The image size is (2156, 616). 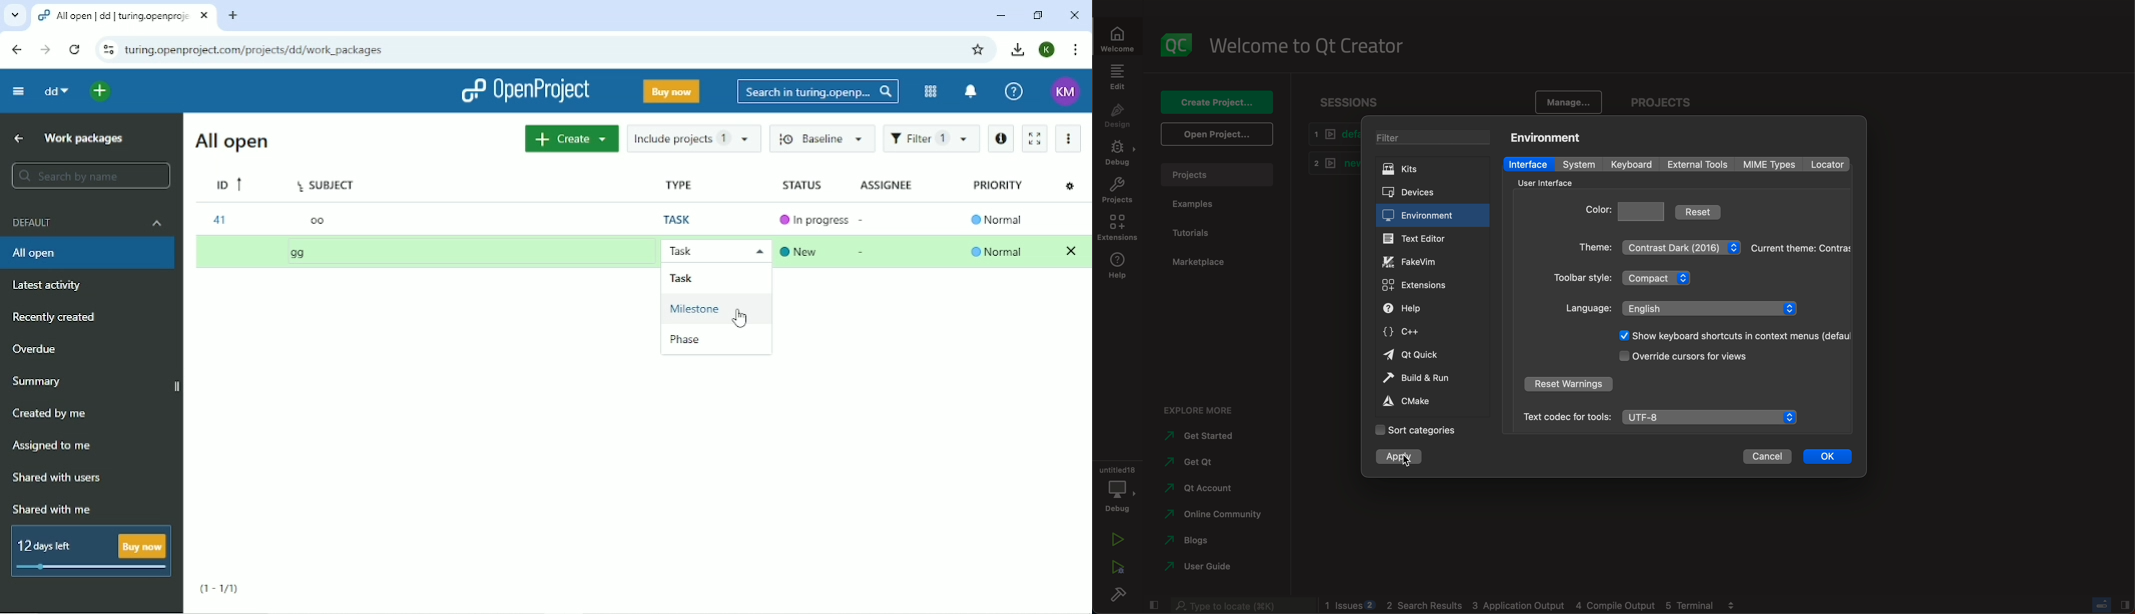 I want to click on theme, so click(x=1660, y=245).